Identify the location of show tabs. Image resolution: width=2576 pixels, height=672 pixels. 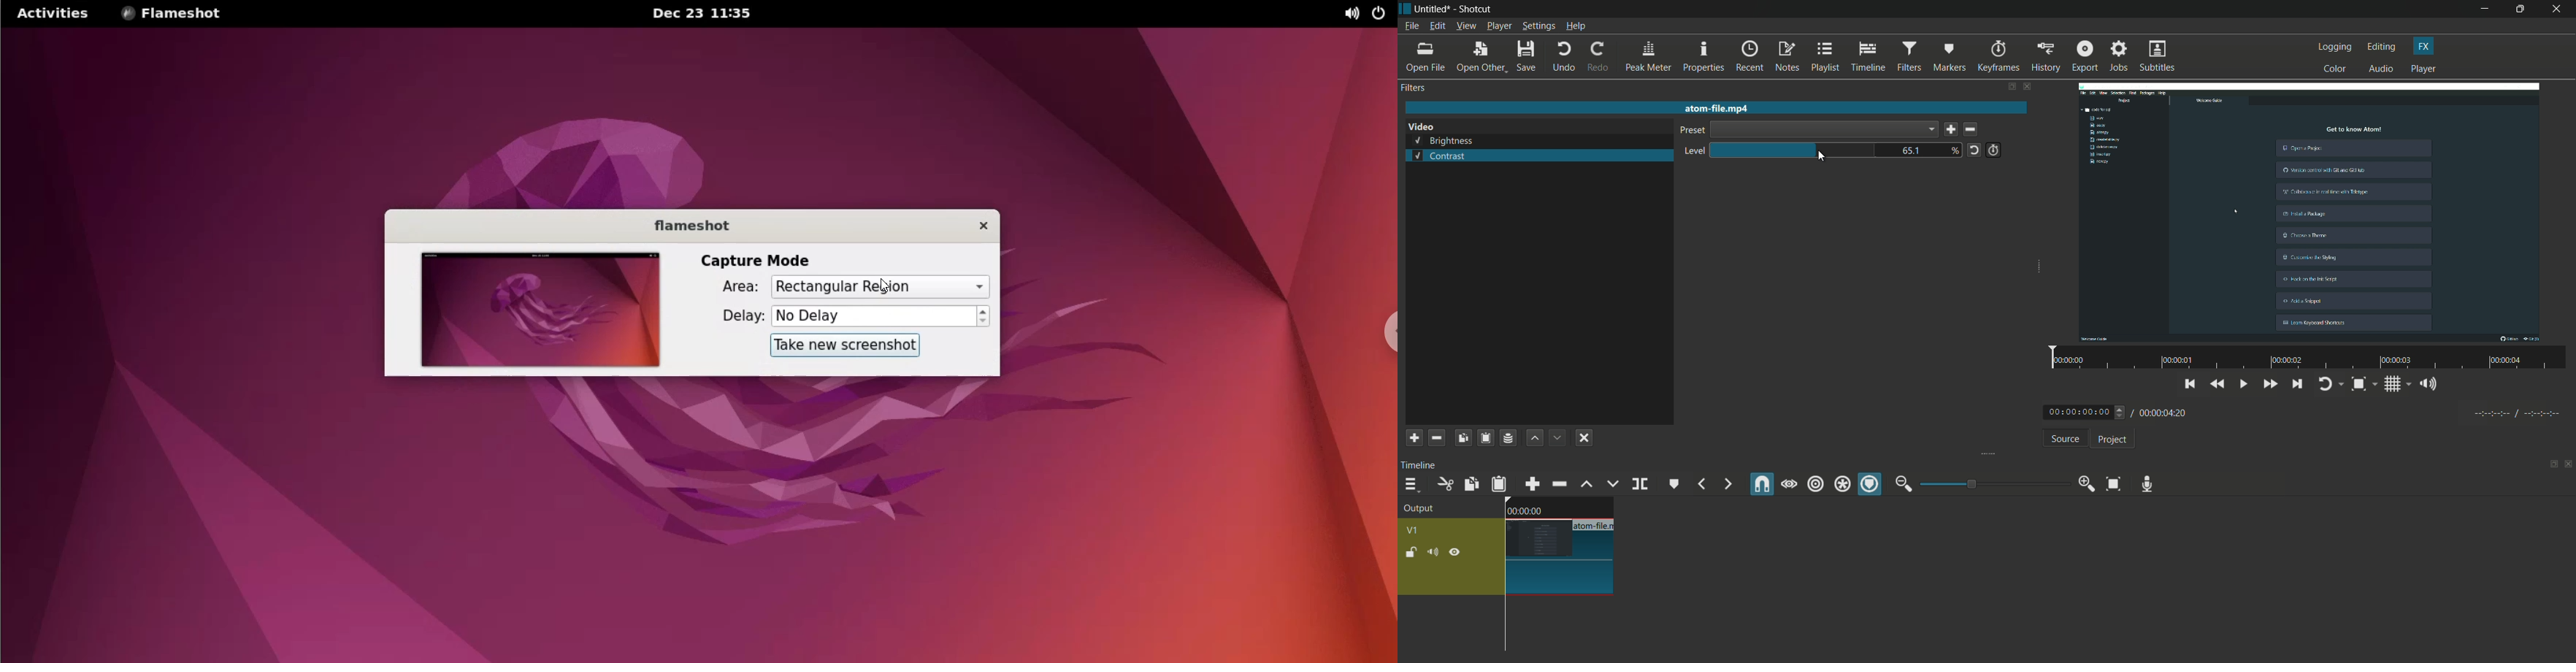
(2550, 465).